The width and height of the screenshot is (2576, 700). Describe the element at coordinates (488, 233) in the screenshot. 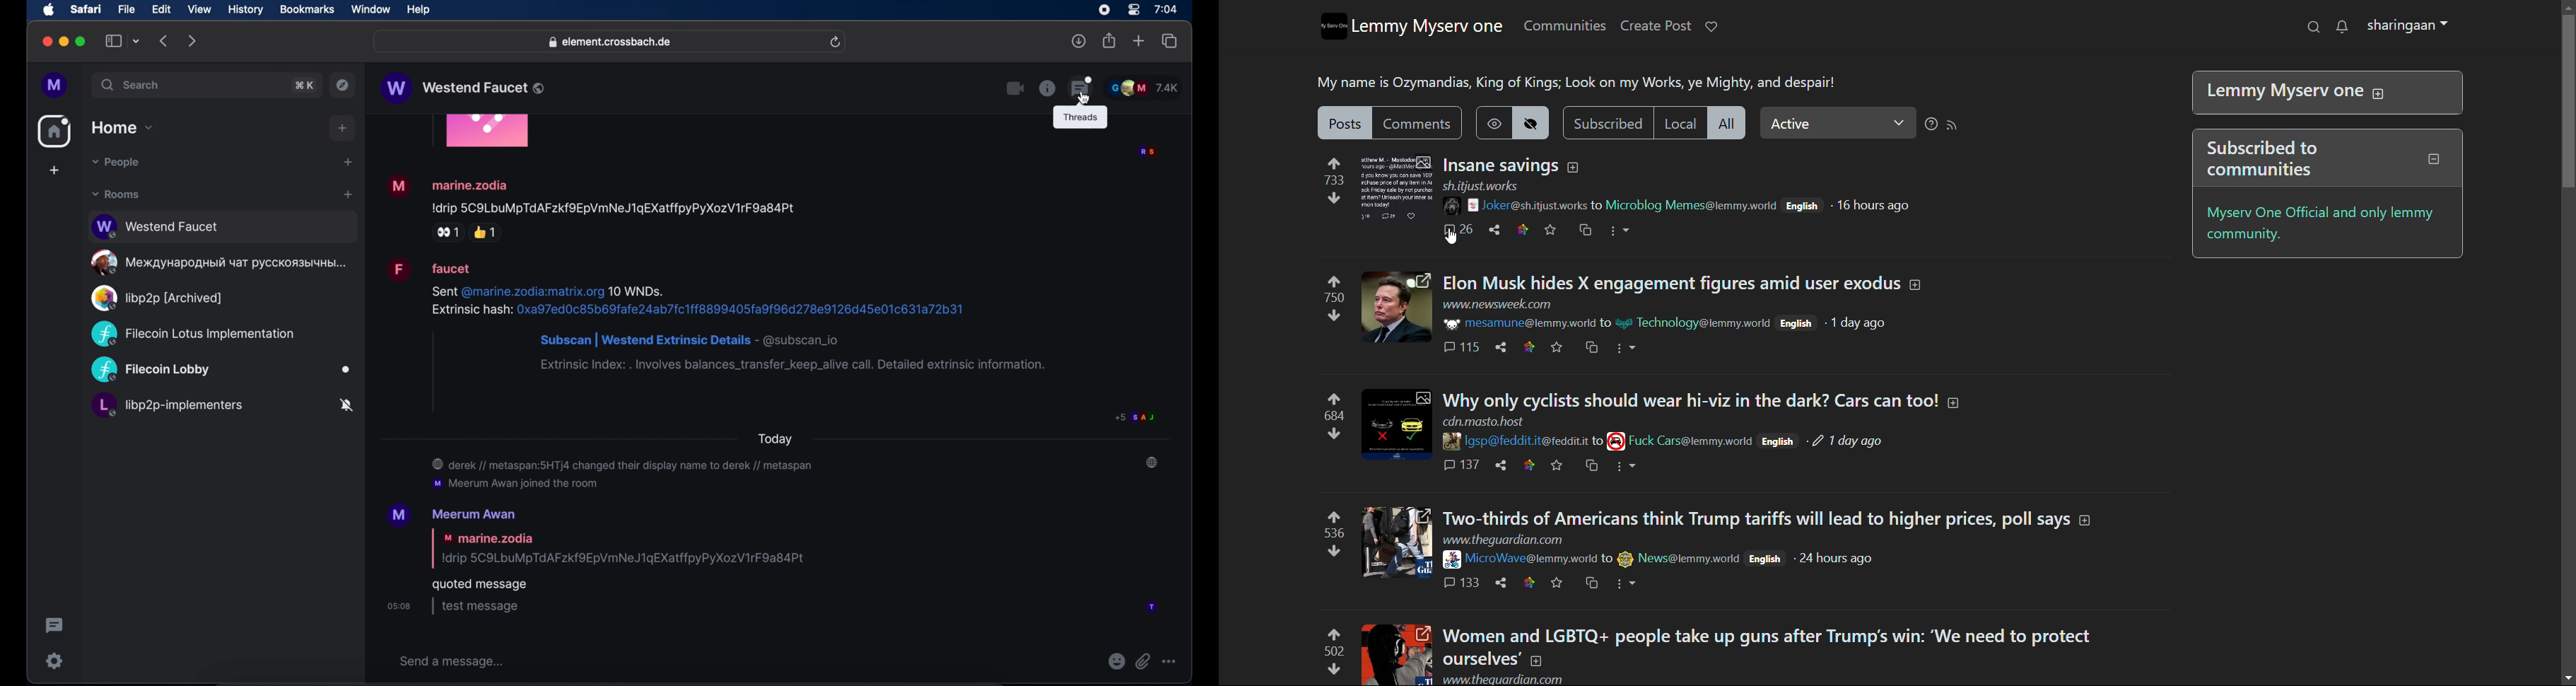

I see `thumbs up reaction` at that location.